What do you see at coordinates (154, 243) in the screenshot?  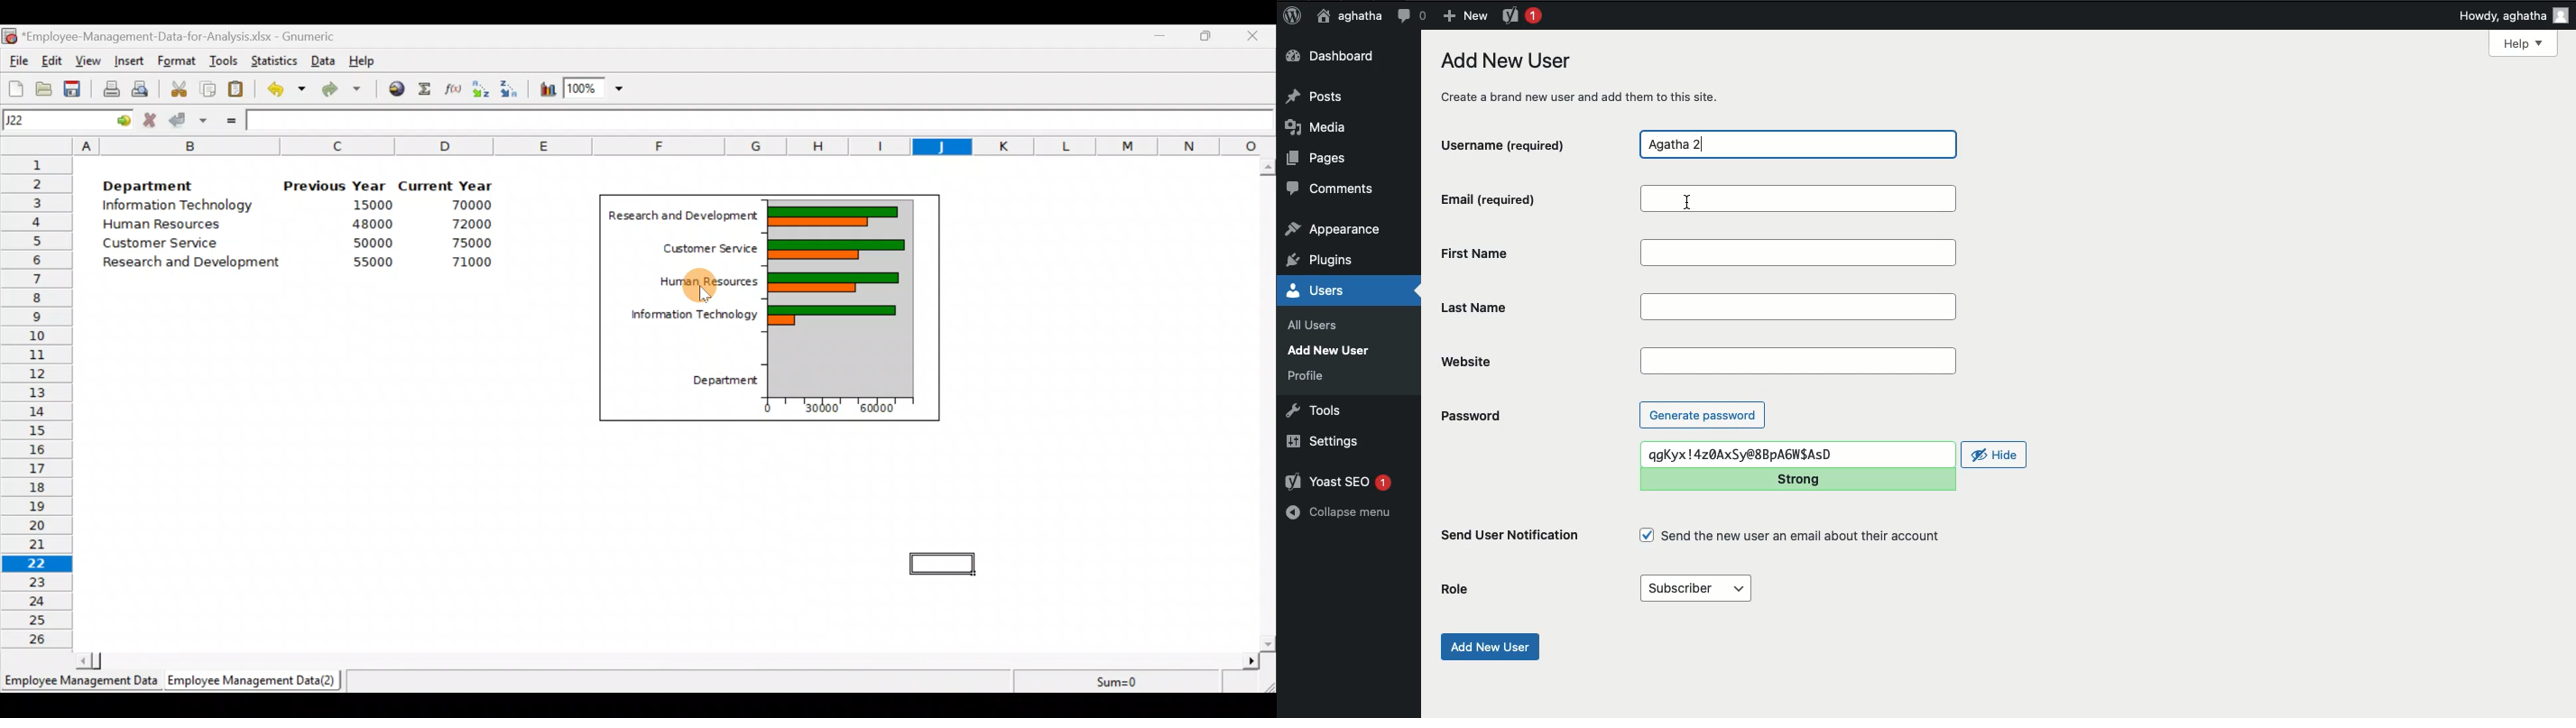 I see `Customer Service` at bounding box center [154, 243].